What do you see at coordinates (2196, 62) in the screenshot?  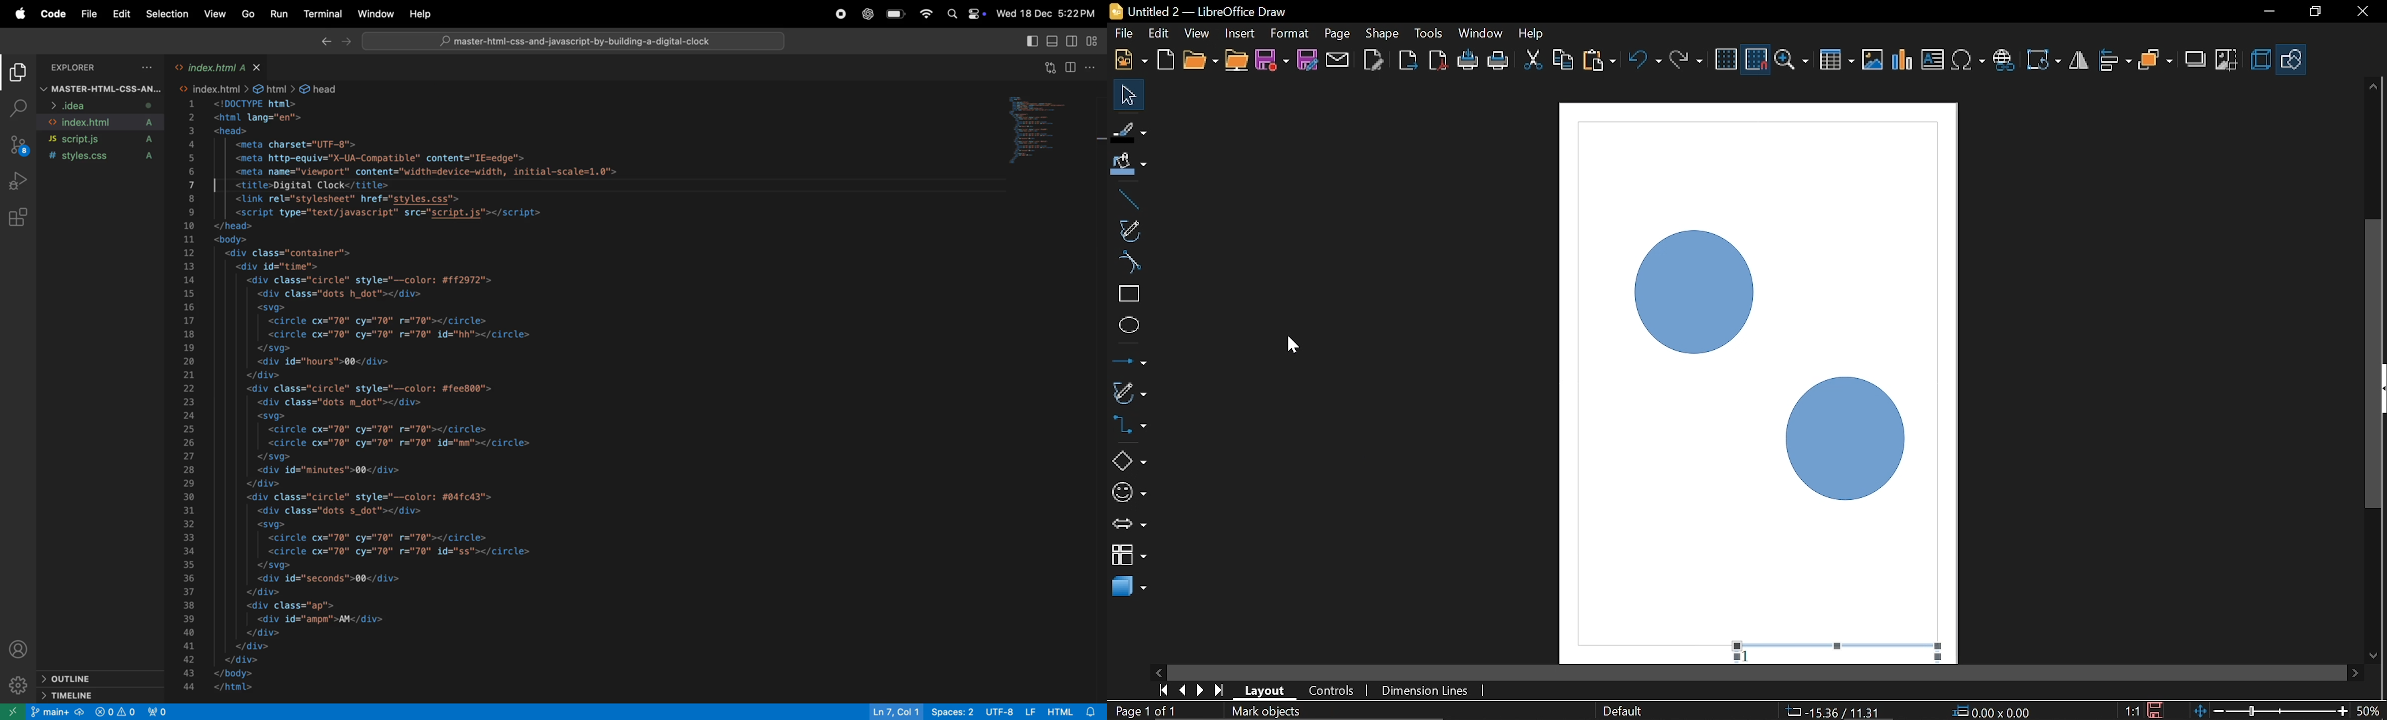 I see `Shadow` at bounding box center [2196, 62].